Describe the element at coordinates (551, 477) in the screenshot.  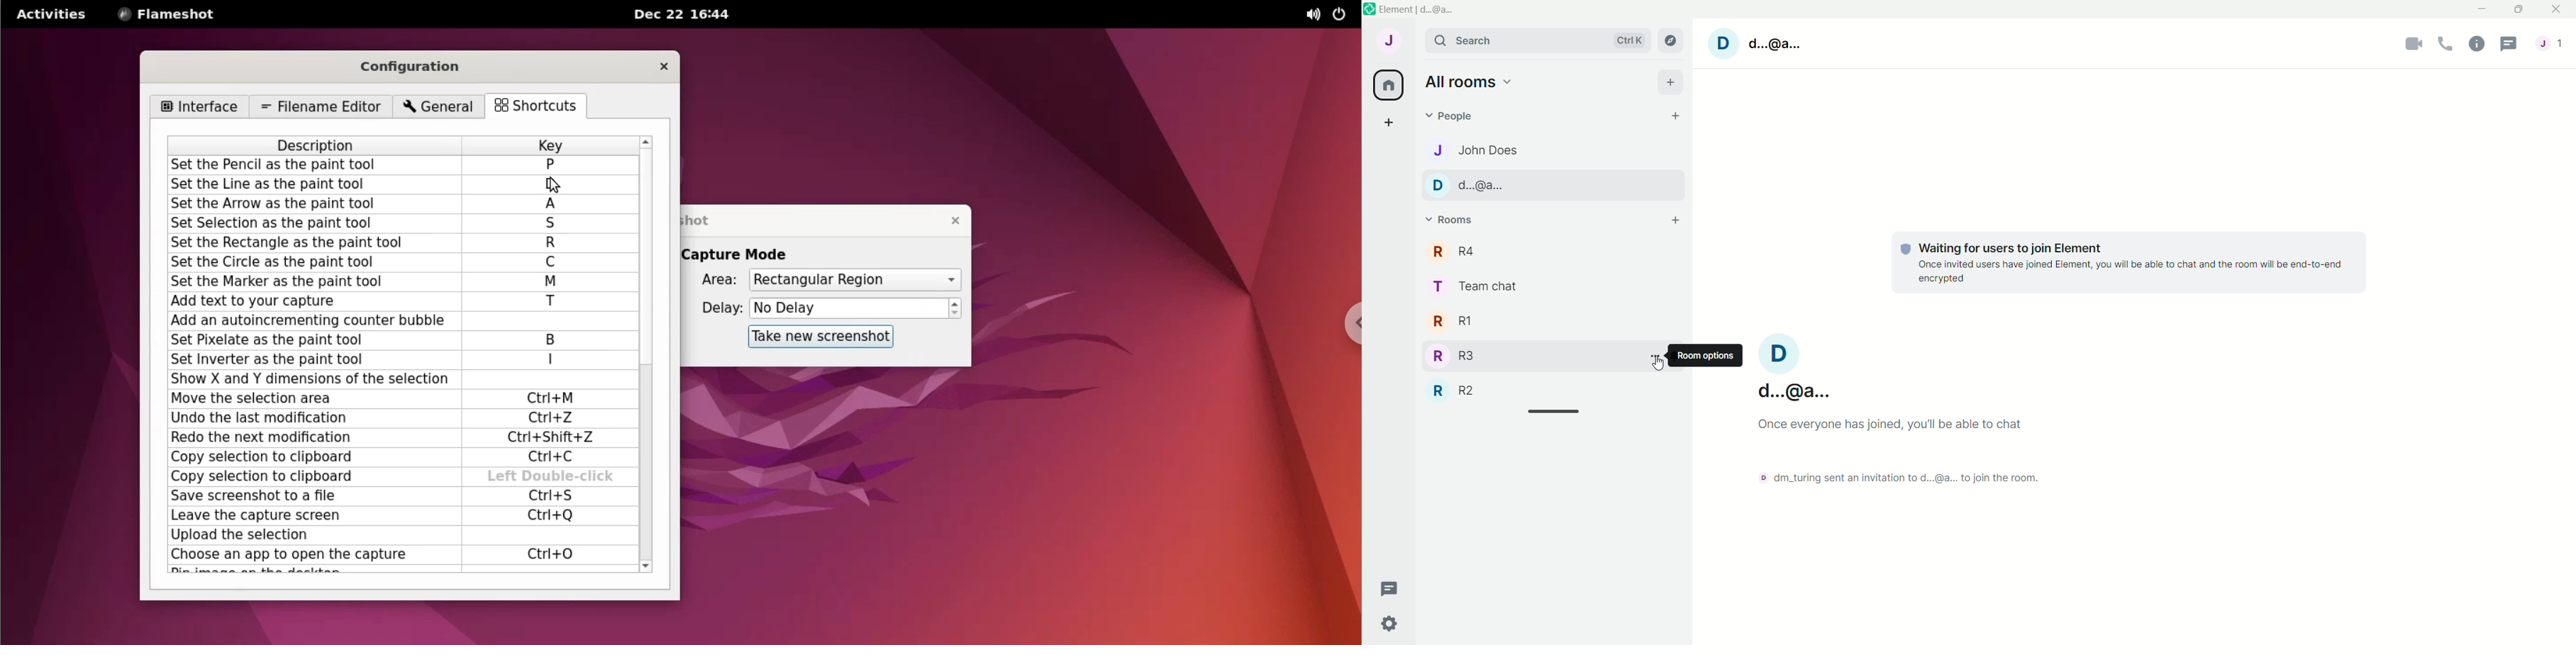
I see `Left Double-click` at that location.